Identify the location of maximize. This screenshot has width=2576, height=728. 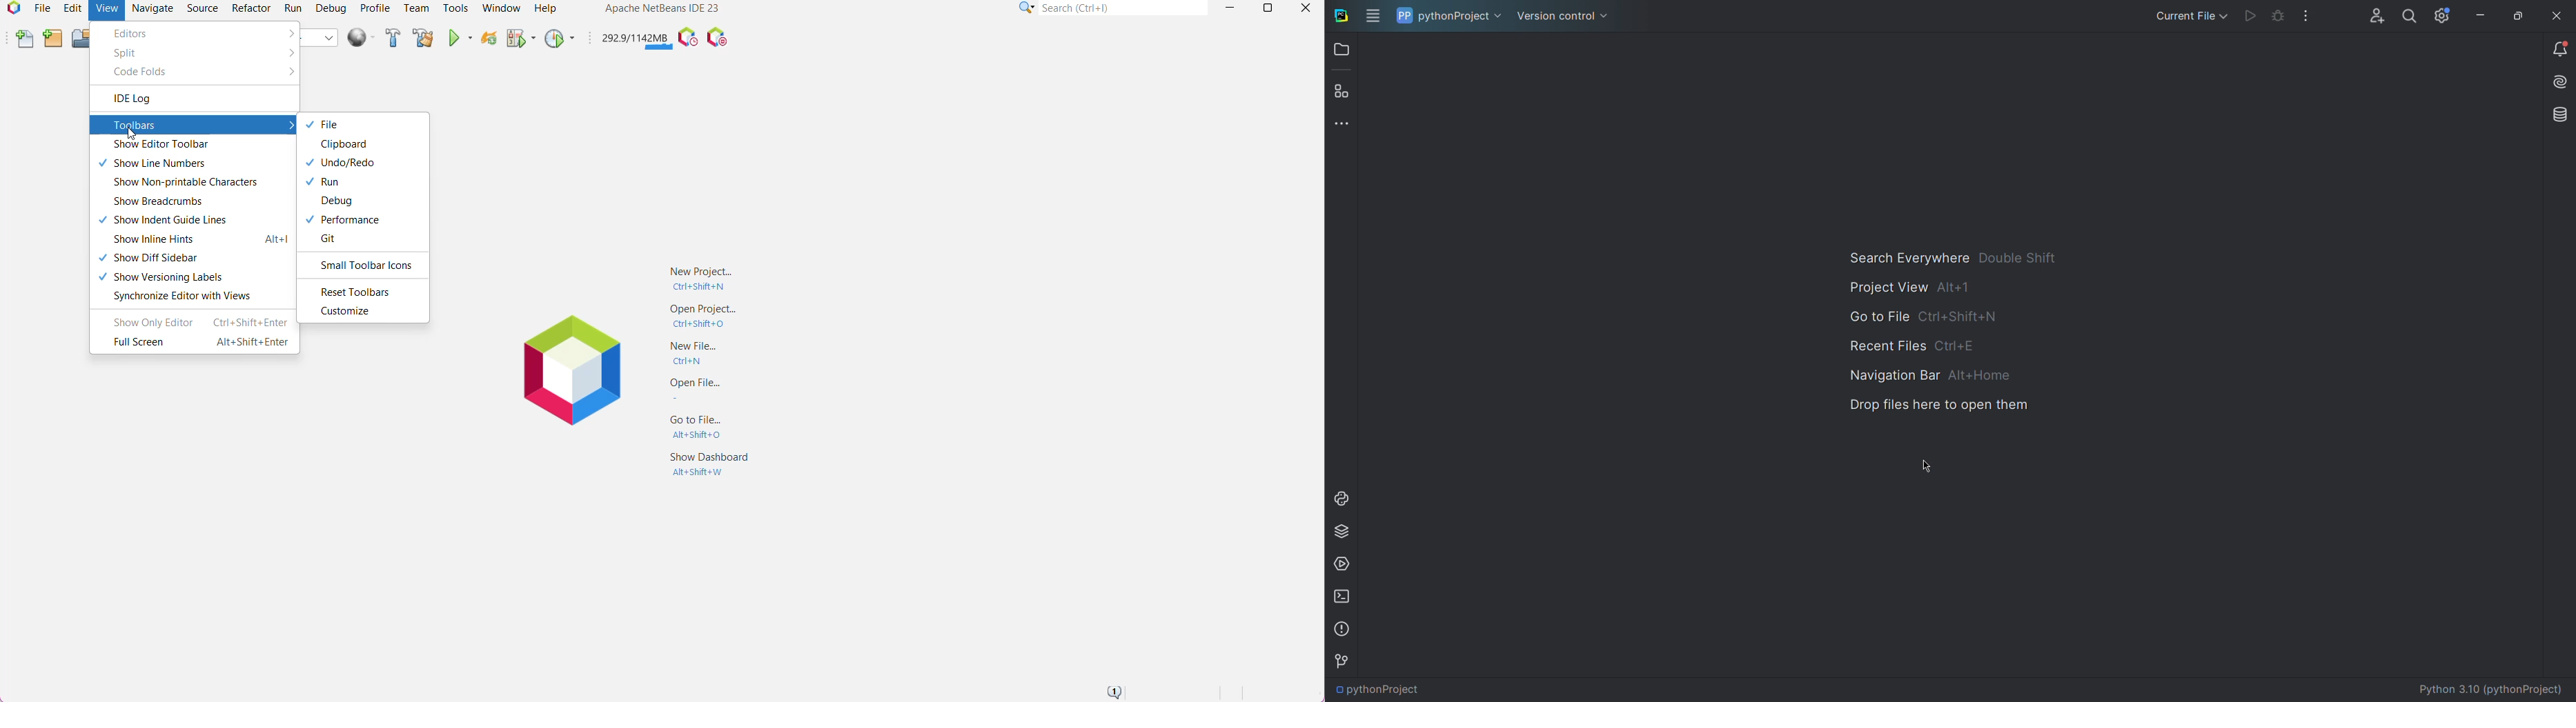
(2517, 18).